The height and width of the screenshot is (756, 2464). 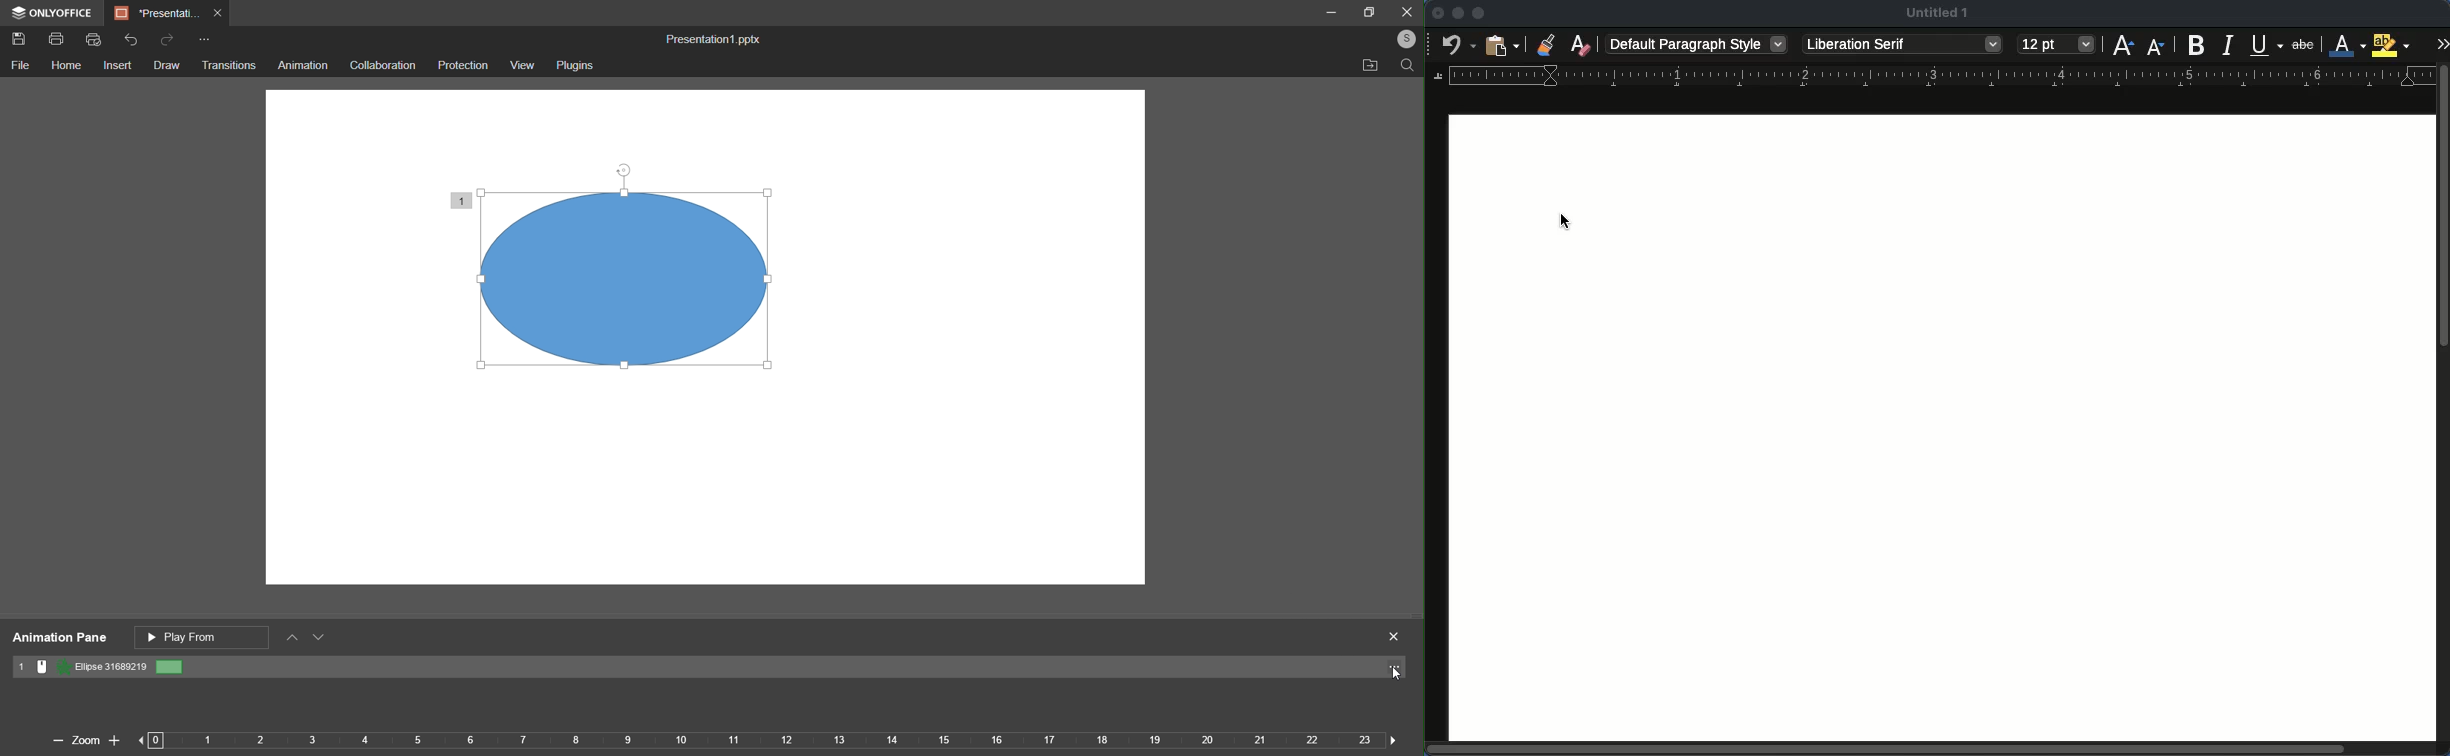 I want to click on paste, so click(x=1502, y=44).